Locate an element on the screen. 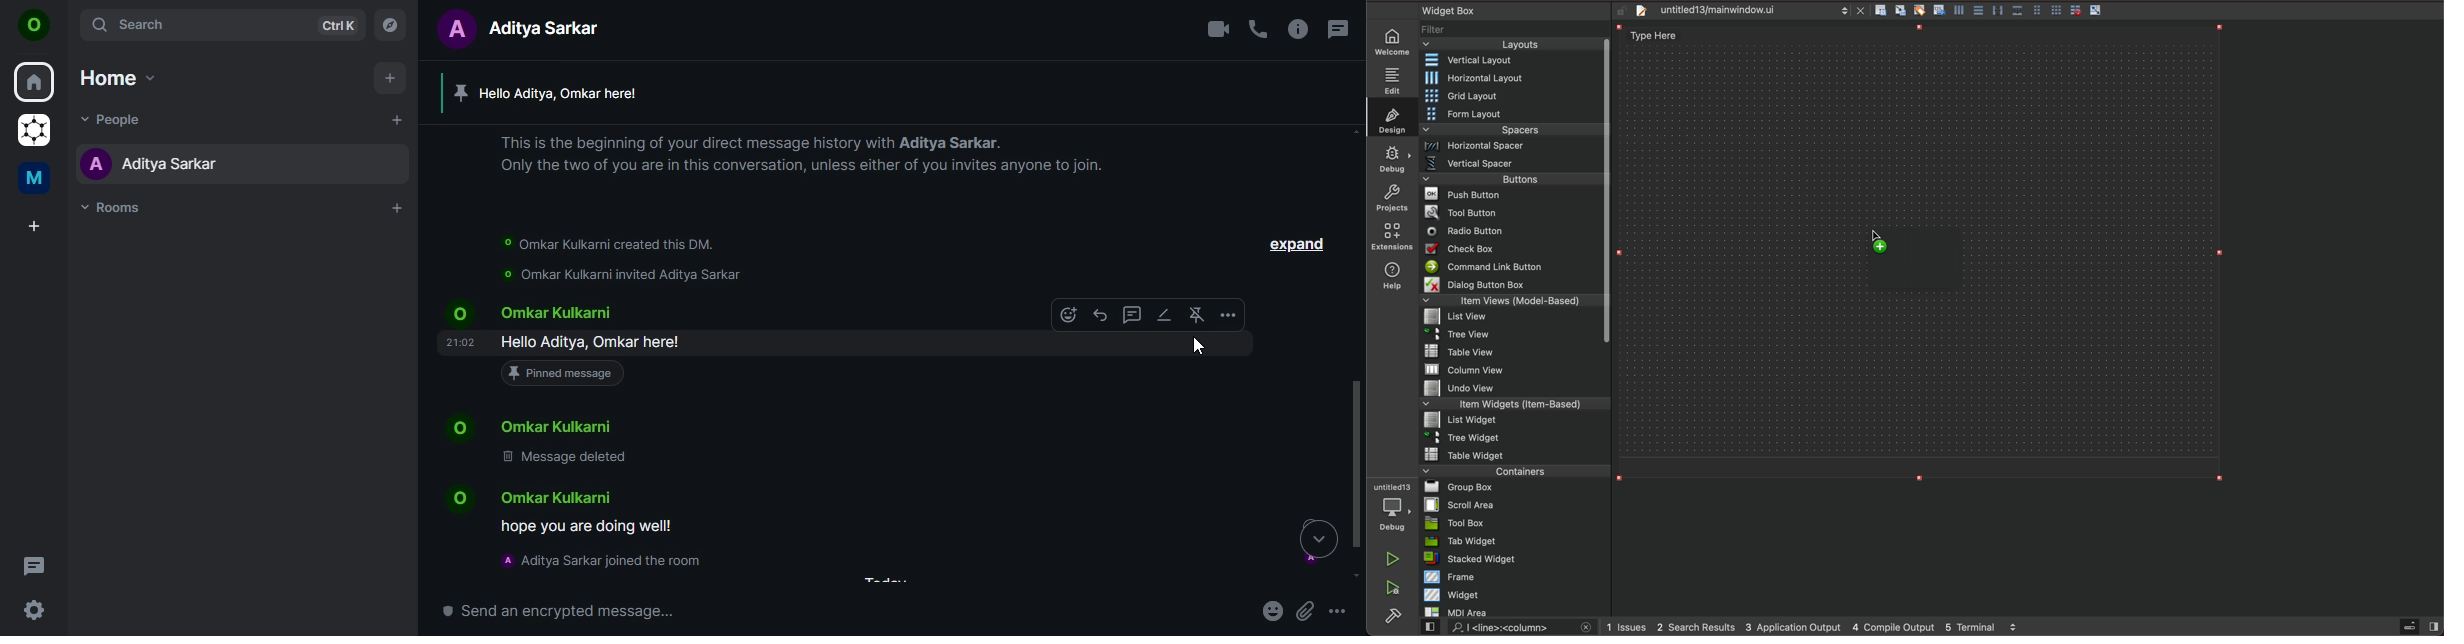   is located at coordinates (1393, 558).